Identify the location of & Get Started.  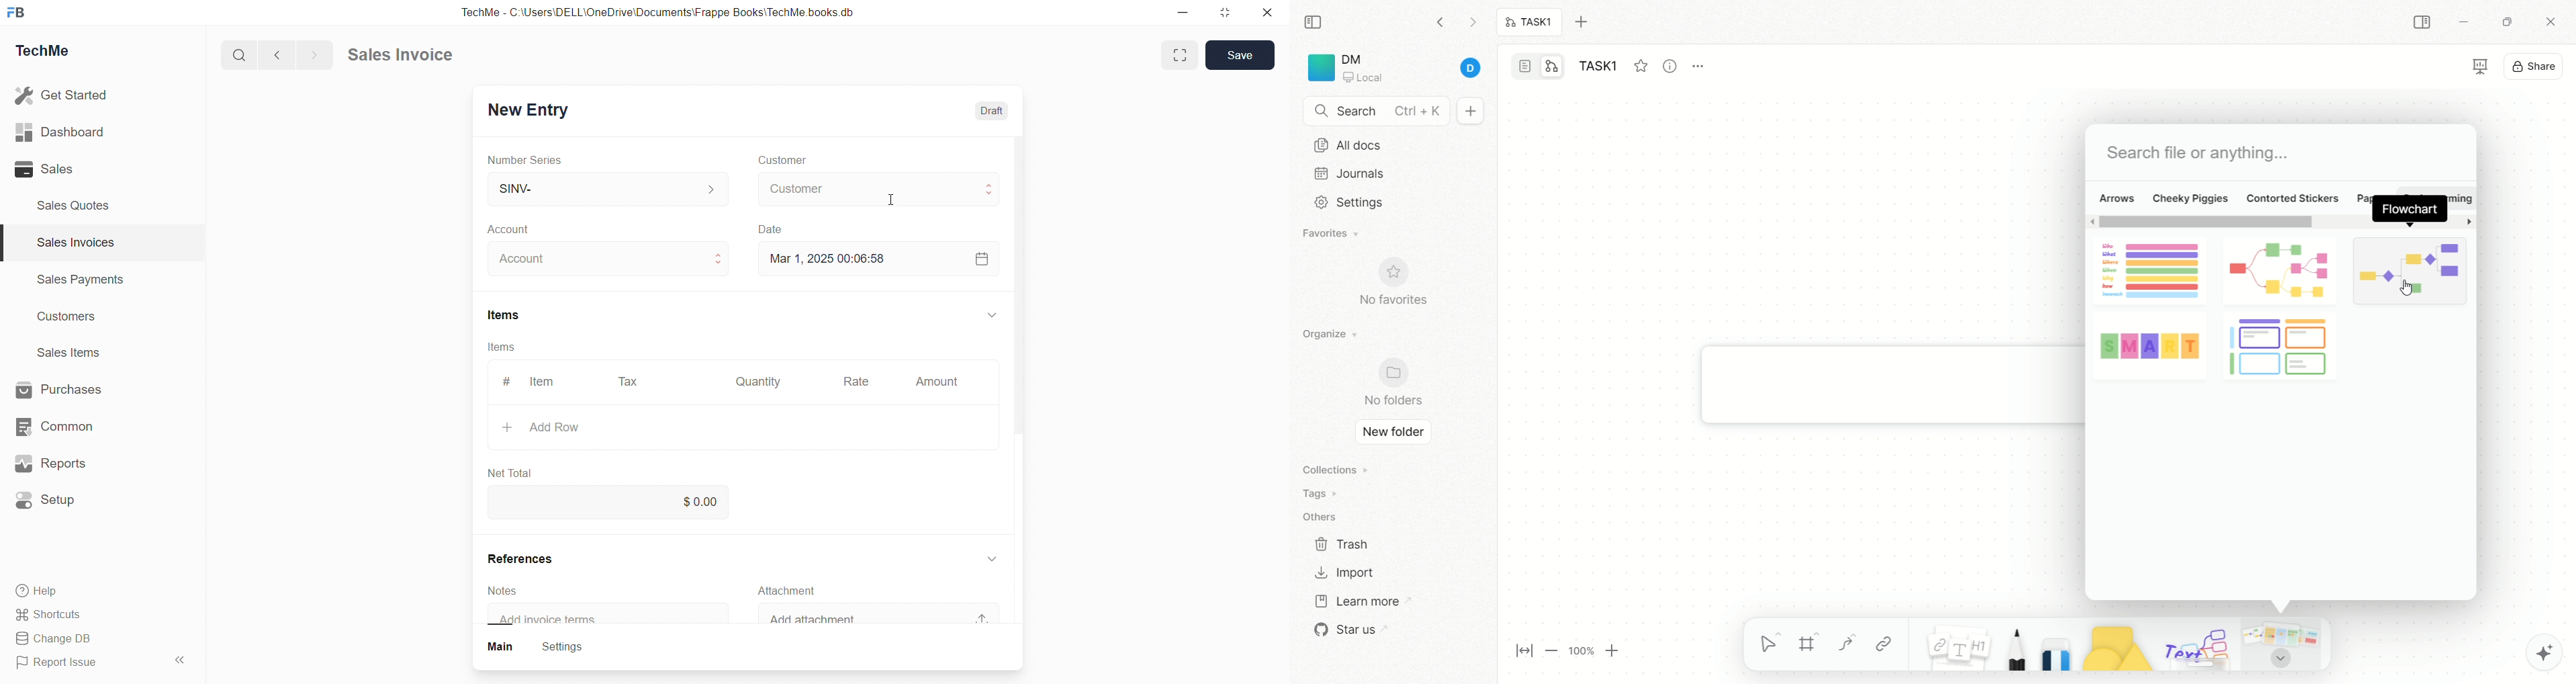
(63, 94).